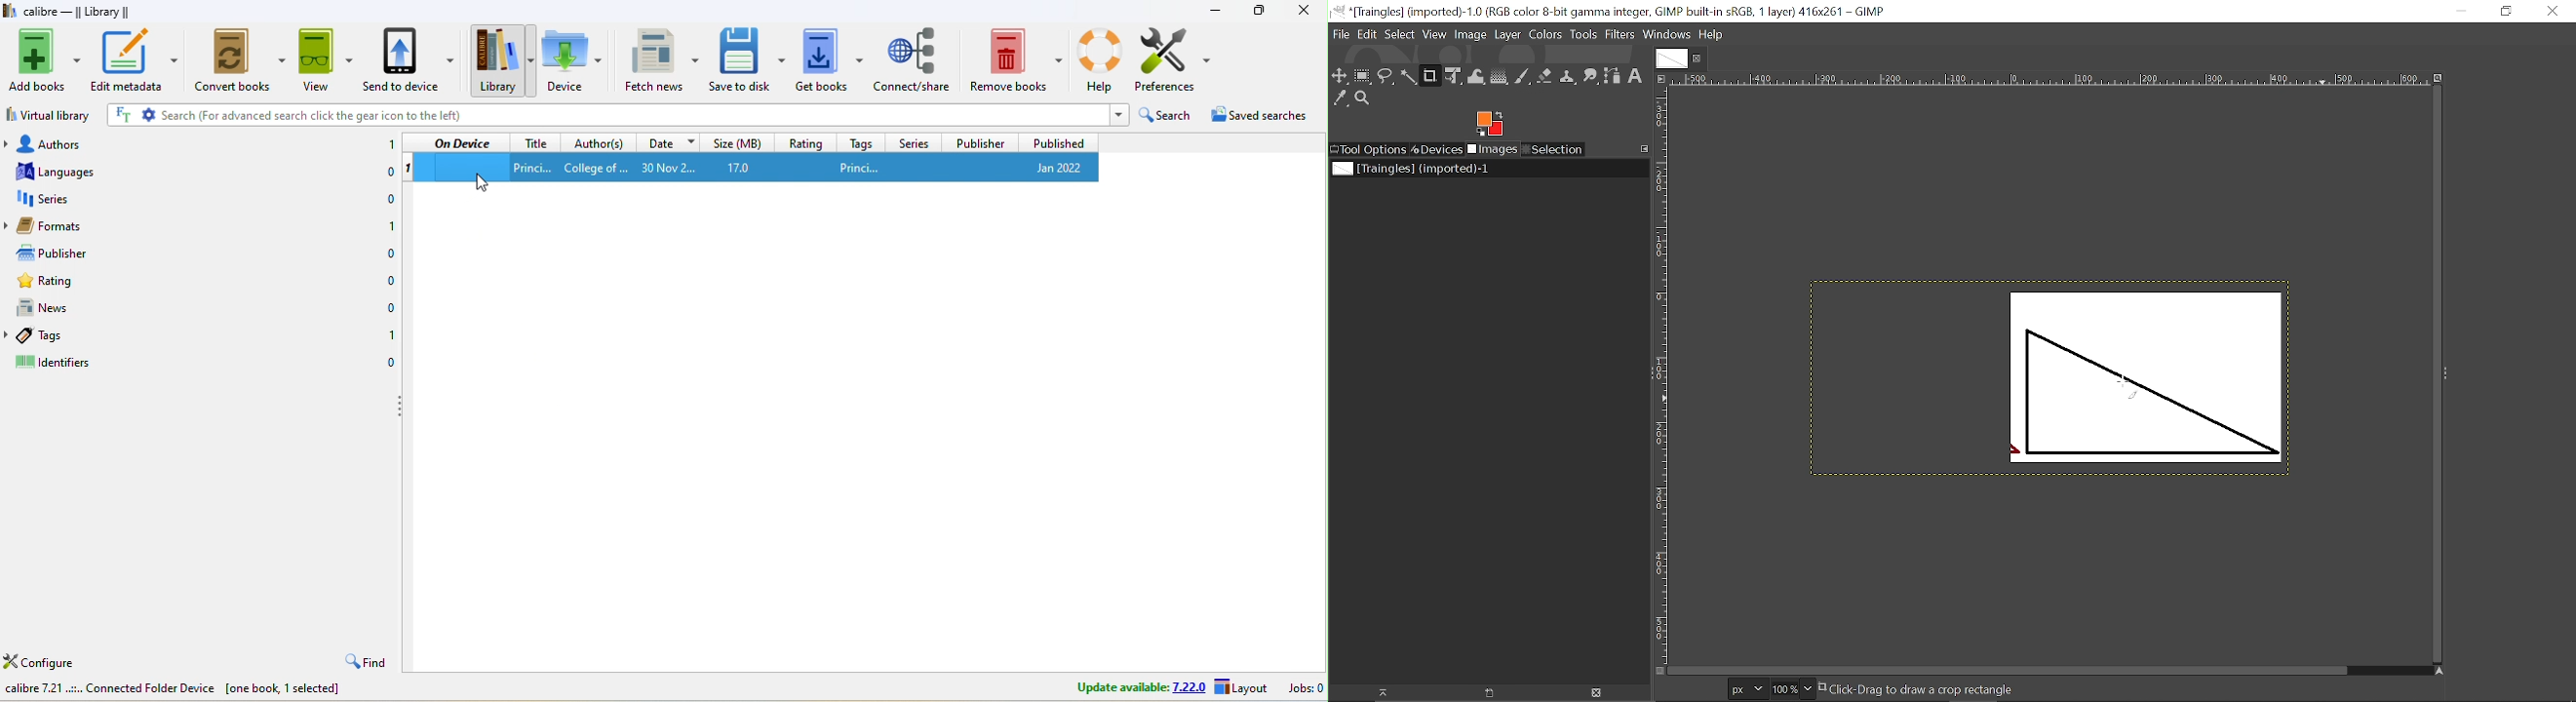 Image resolution: width=2576 pixels, height=728 pixels. Describe the element at coordinates (411, 61) in the screenshot. I see `send to device` at that location.